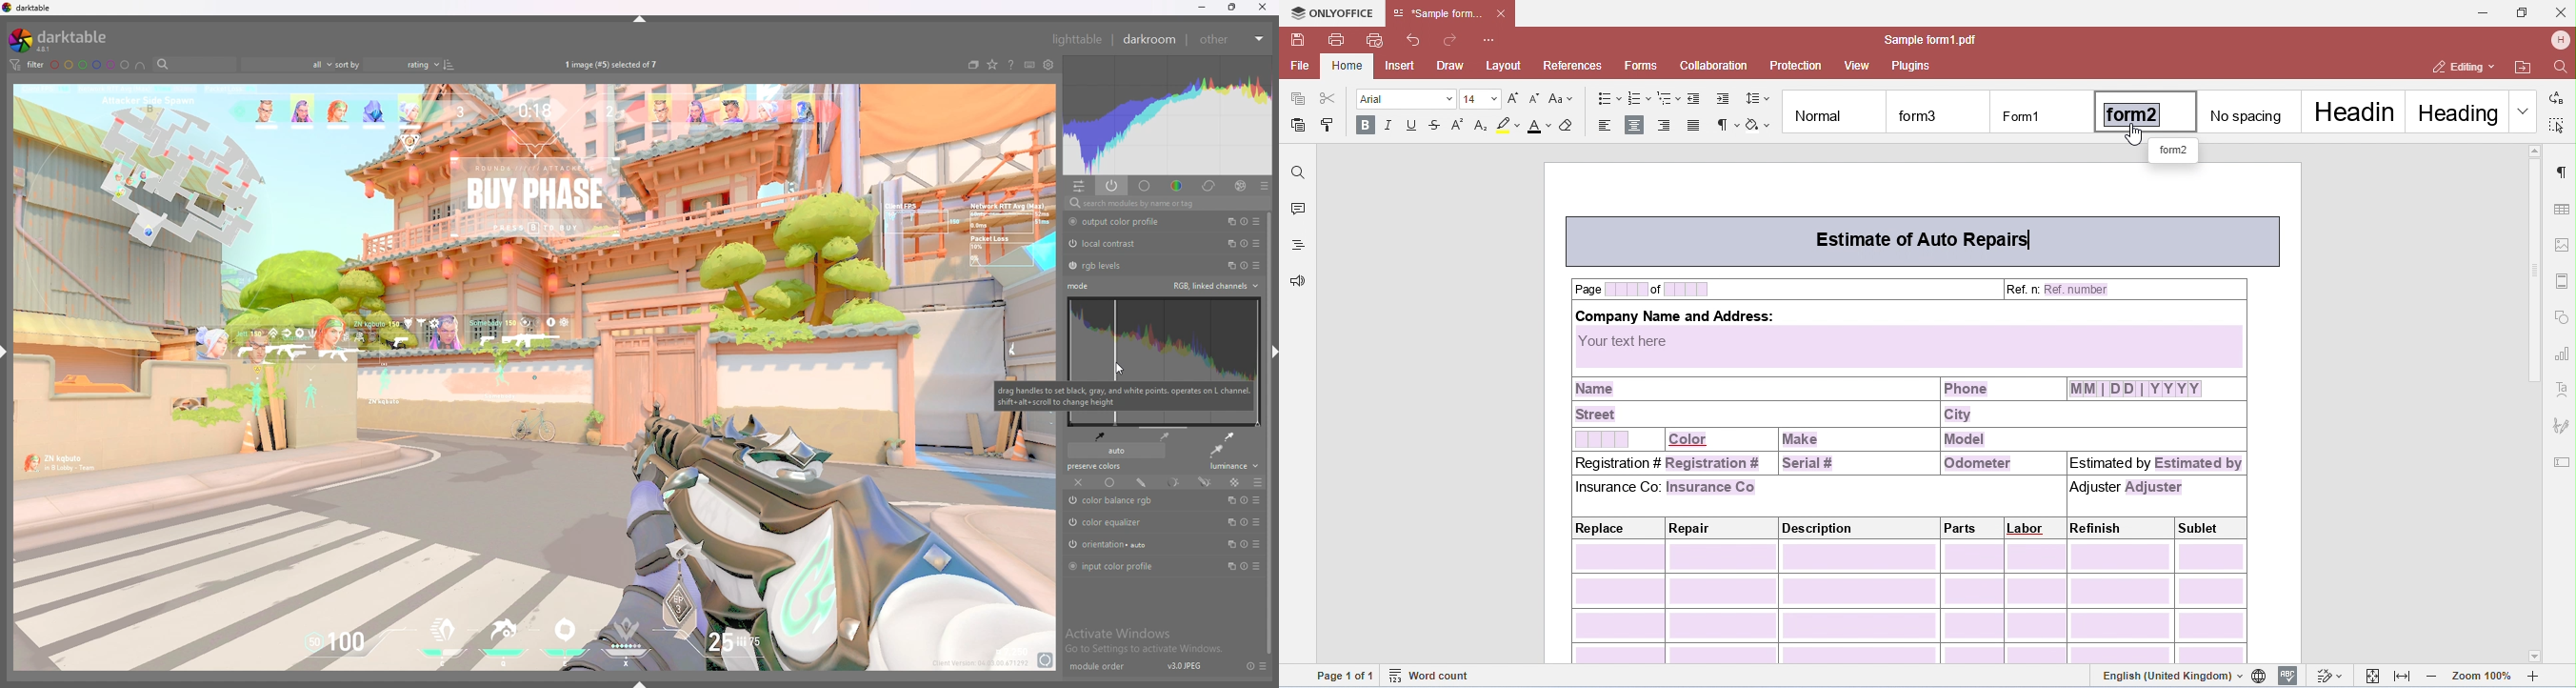 This screenshot has width=2576, height=700. I want to click on presets, so click(1257, 265).